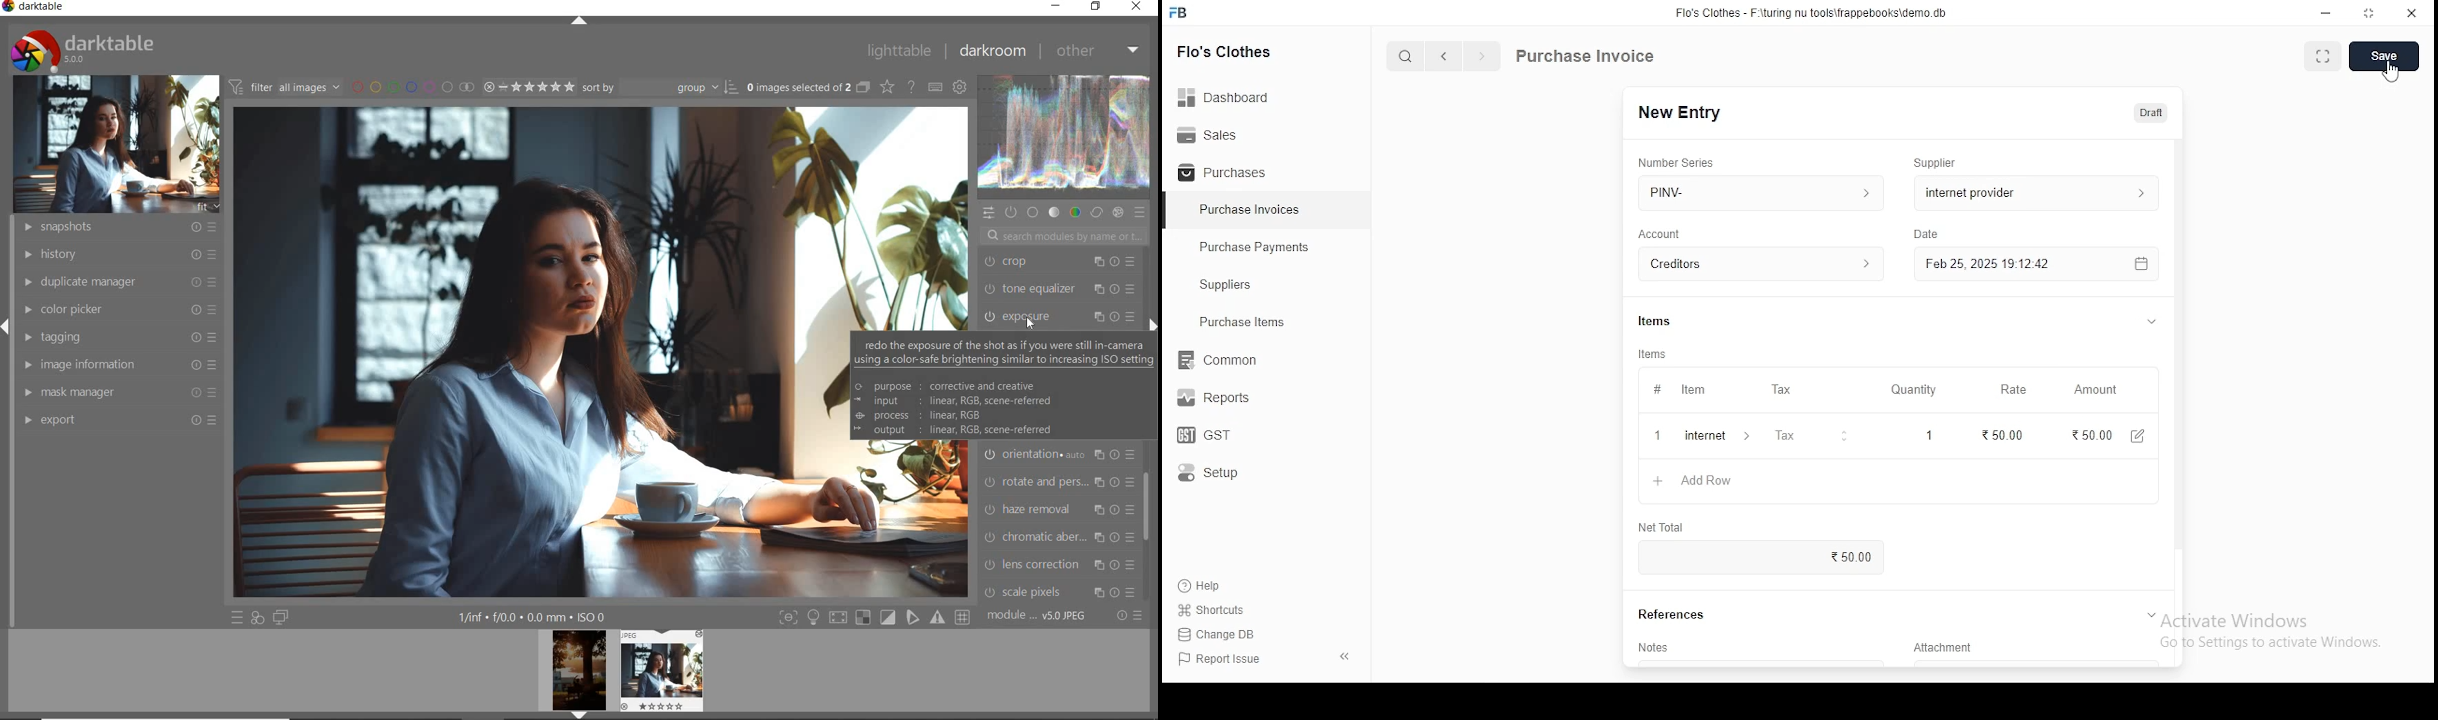 Image resolution: width=2464 pixels, height=728 pixels. What do you see at coordinates (2328, 12) in the screenshot?
I see `minimize` at bounding box center [2328, 12].